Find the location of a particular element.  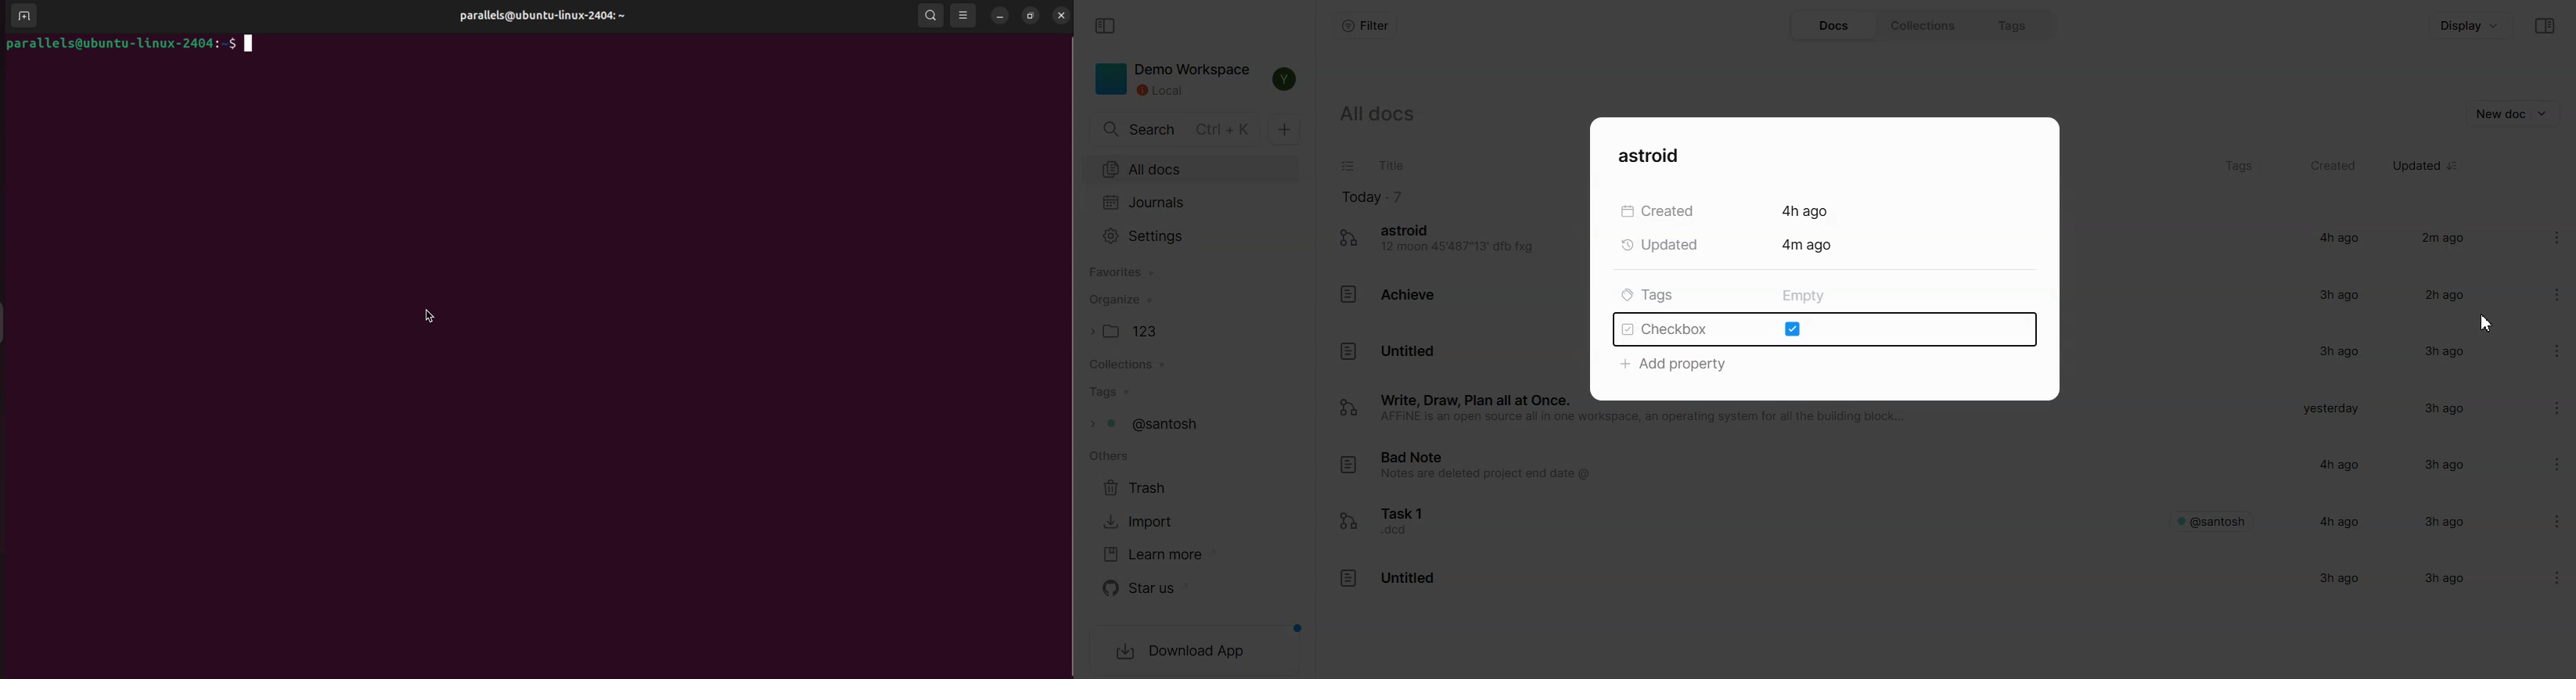

Docs is located at coordinates (1833, 26).